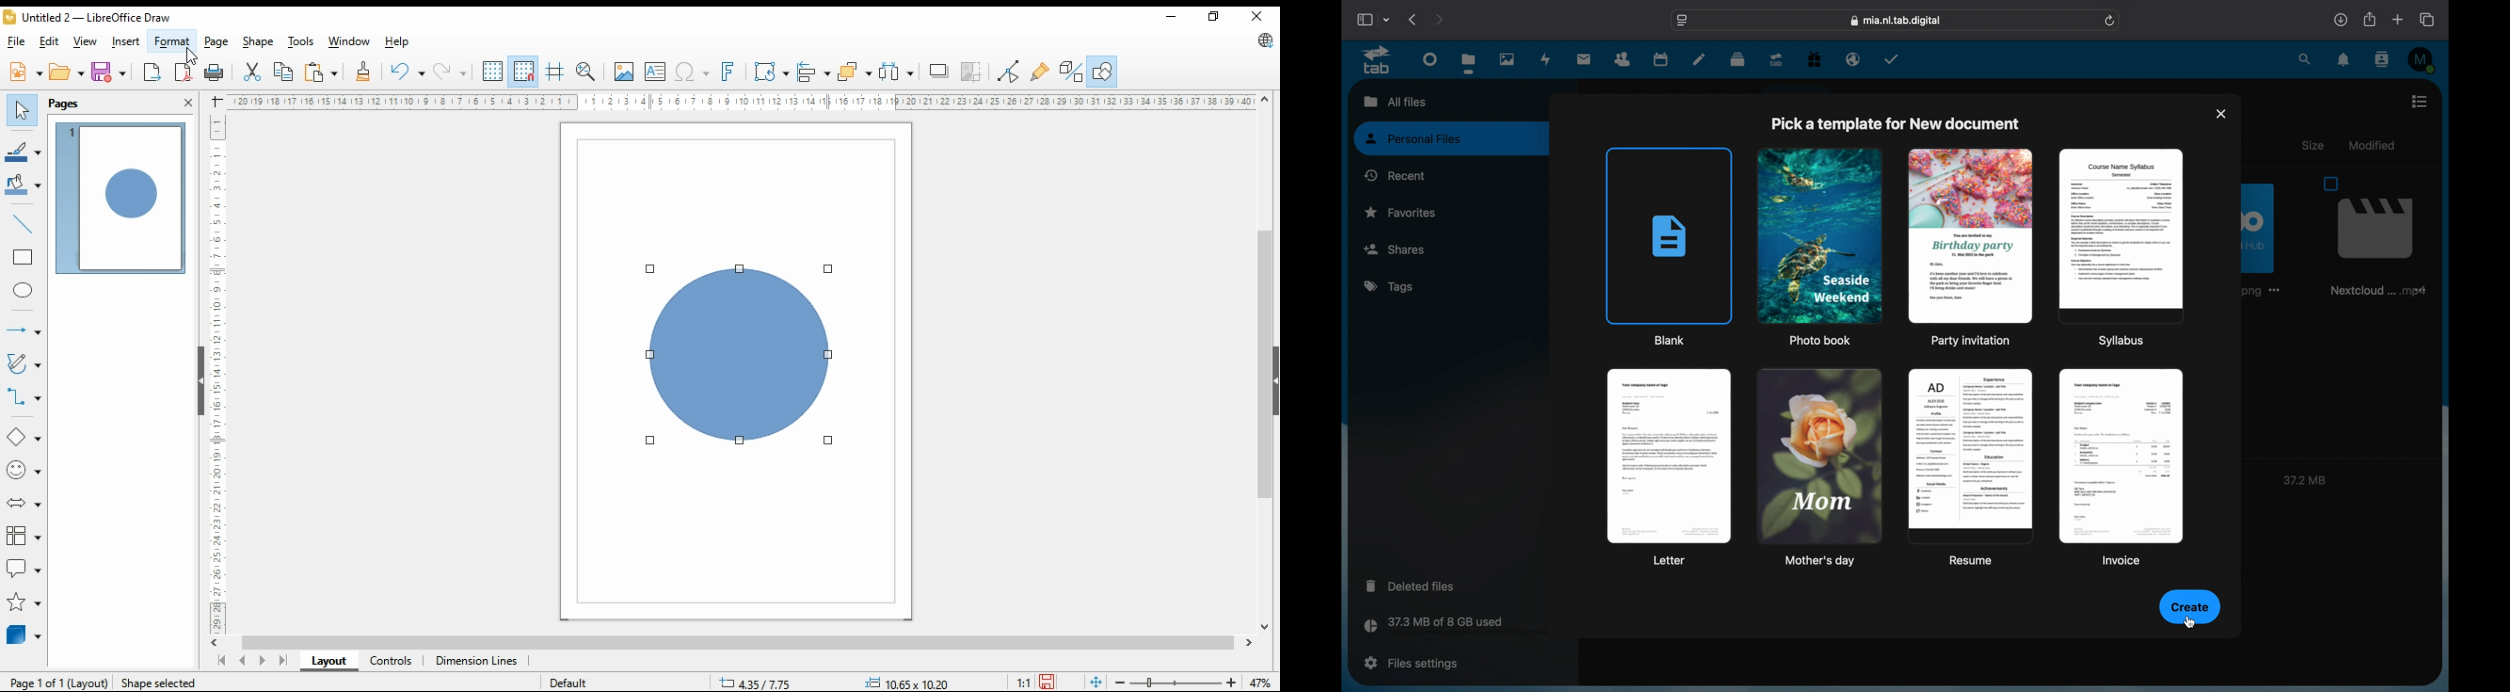  What do you see at coordinates (23, 601) in the screenshot?
I see `stars and banners` at bounding box center [23, 601].